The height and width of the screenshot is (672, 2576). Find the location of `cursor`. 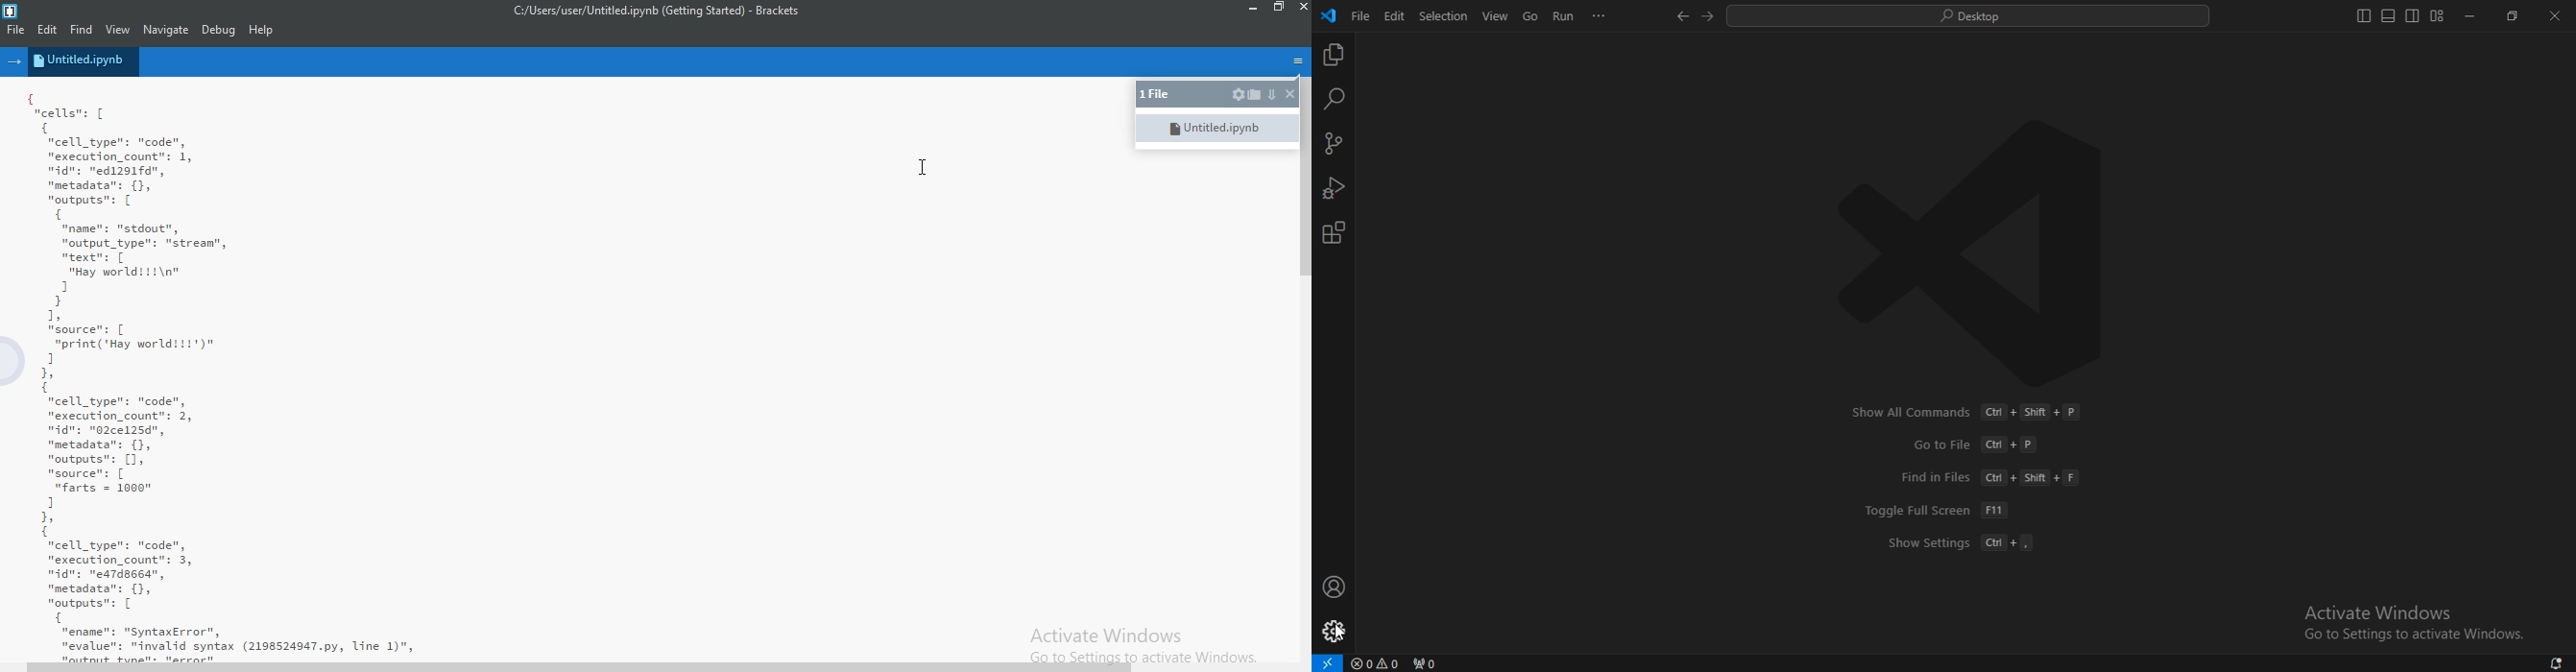

cursor is located at coordinates (922, 169).